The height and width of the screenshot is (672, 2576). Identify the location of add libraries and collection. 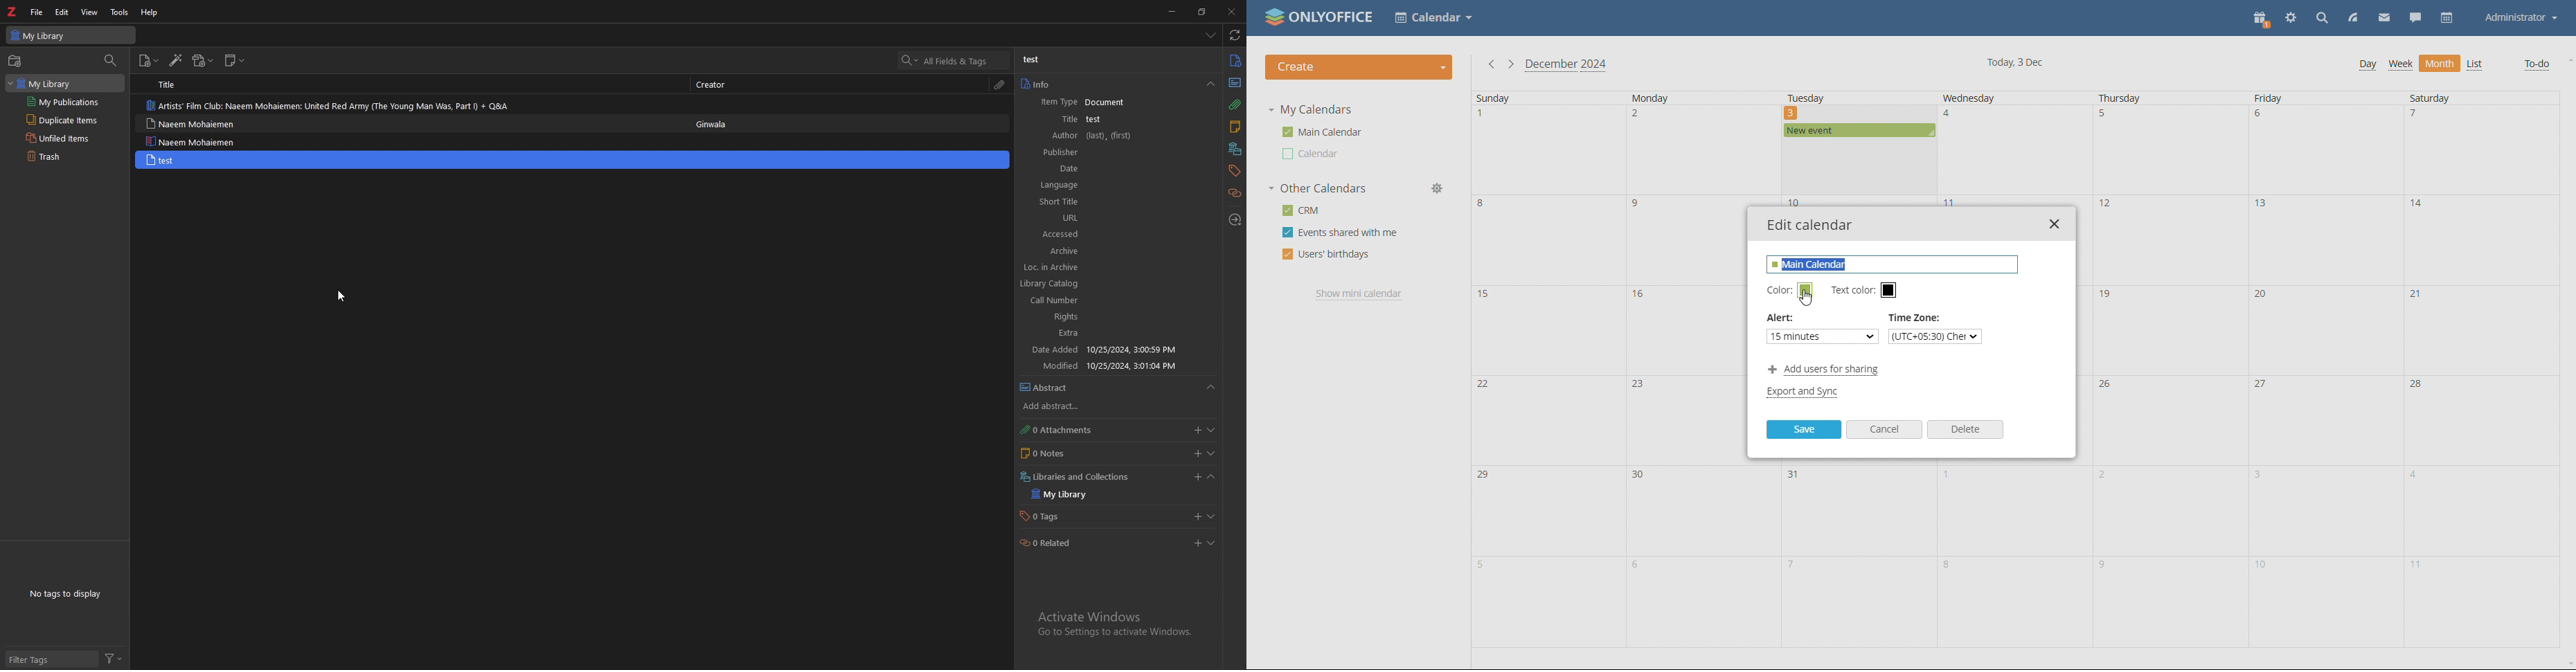
(1194, 545).